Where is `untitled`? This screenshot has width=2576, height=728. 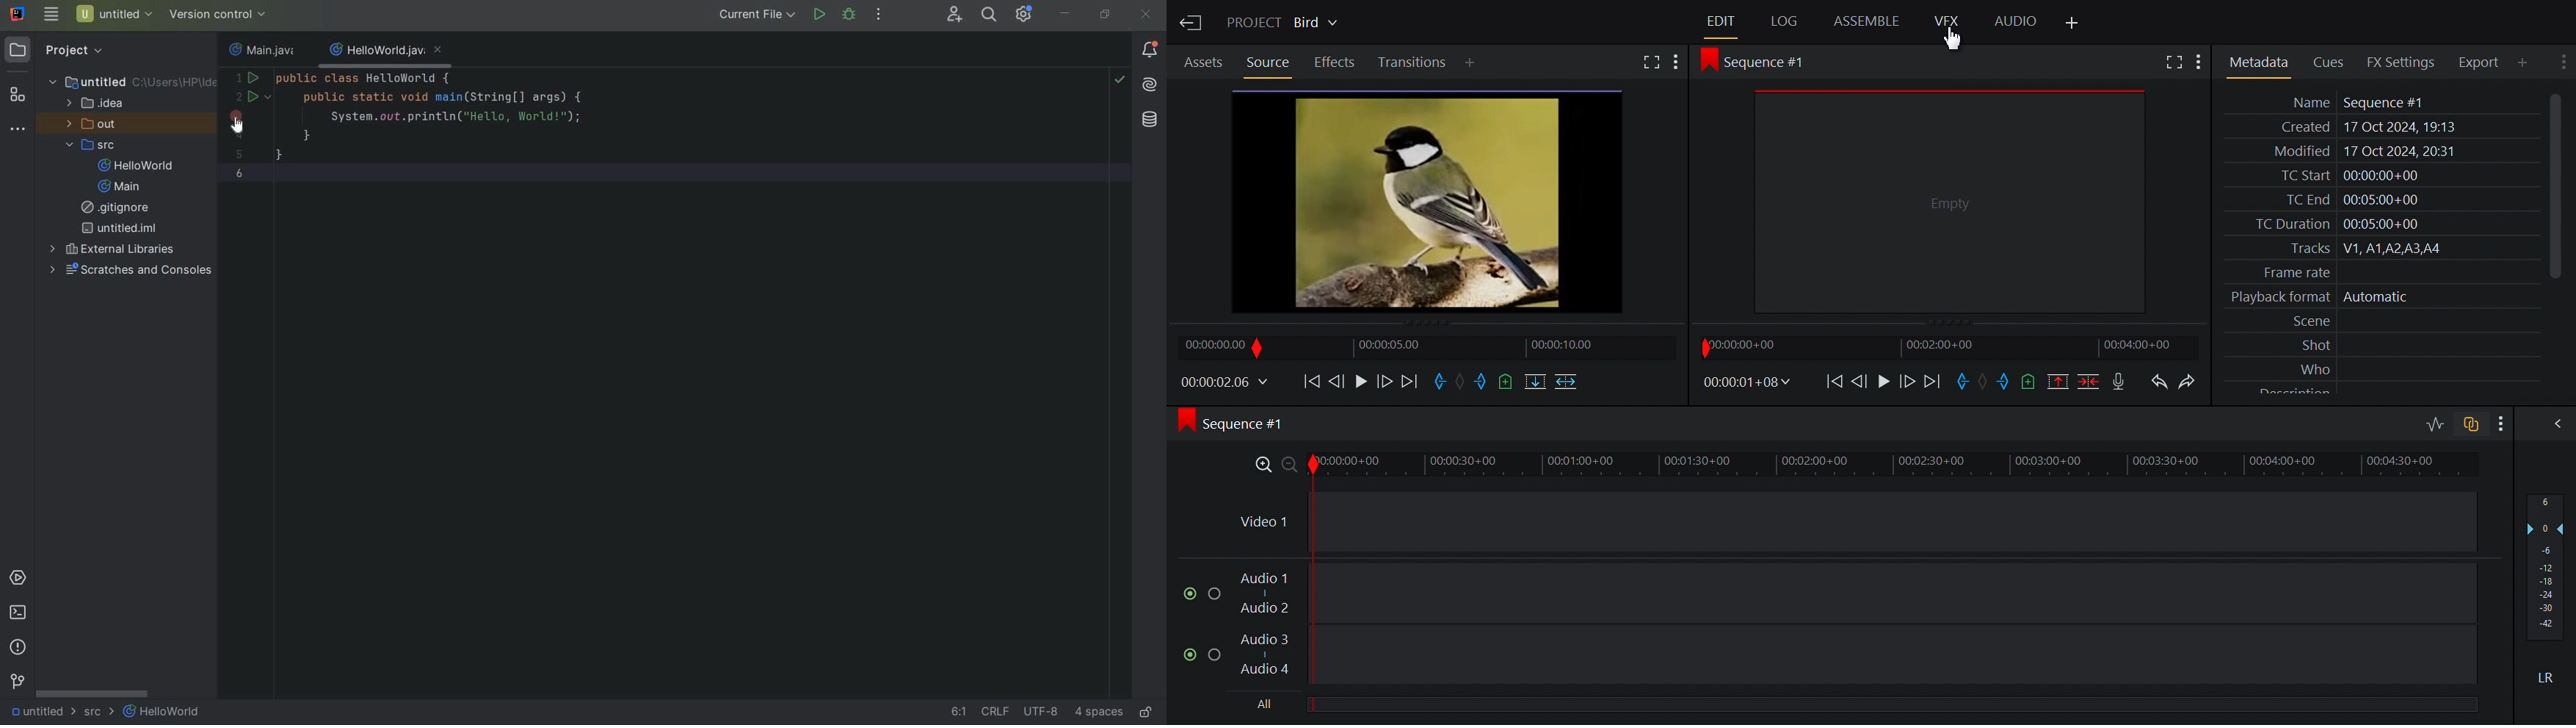 untitled is located at coordinates (133, 81).